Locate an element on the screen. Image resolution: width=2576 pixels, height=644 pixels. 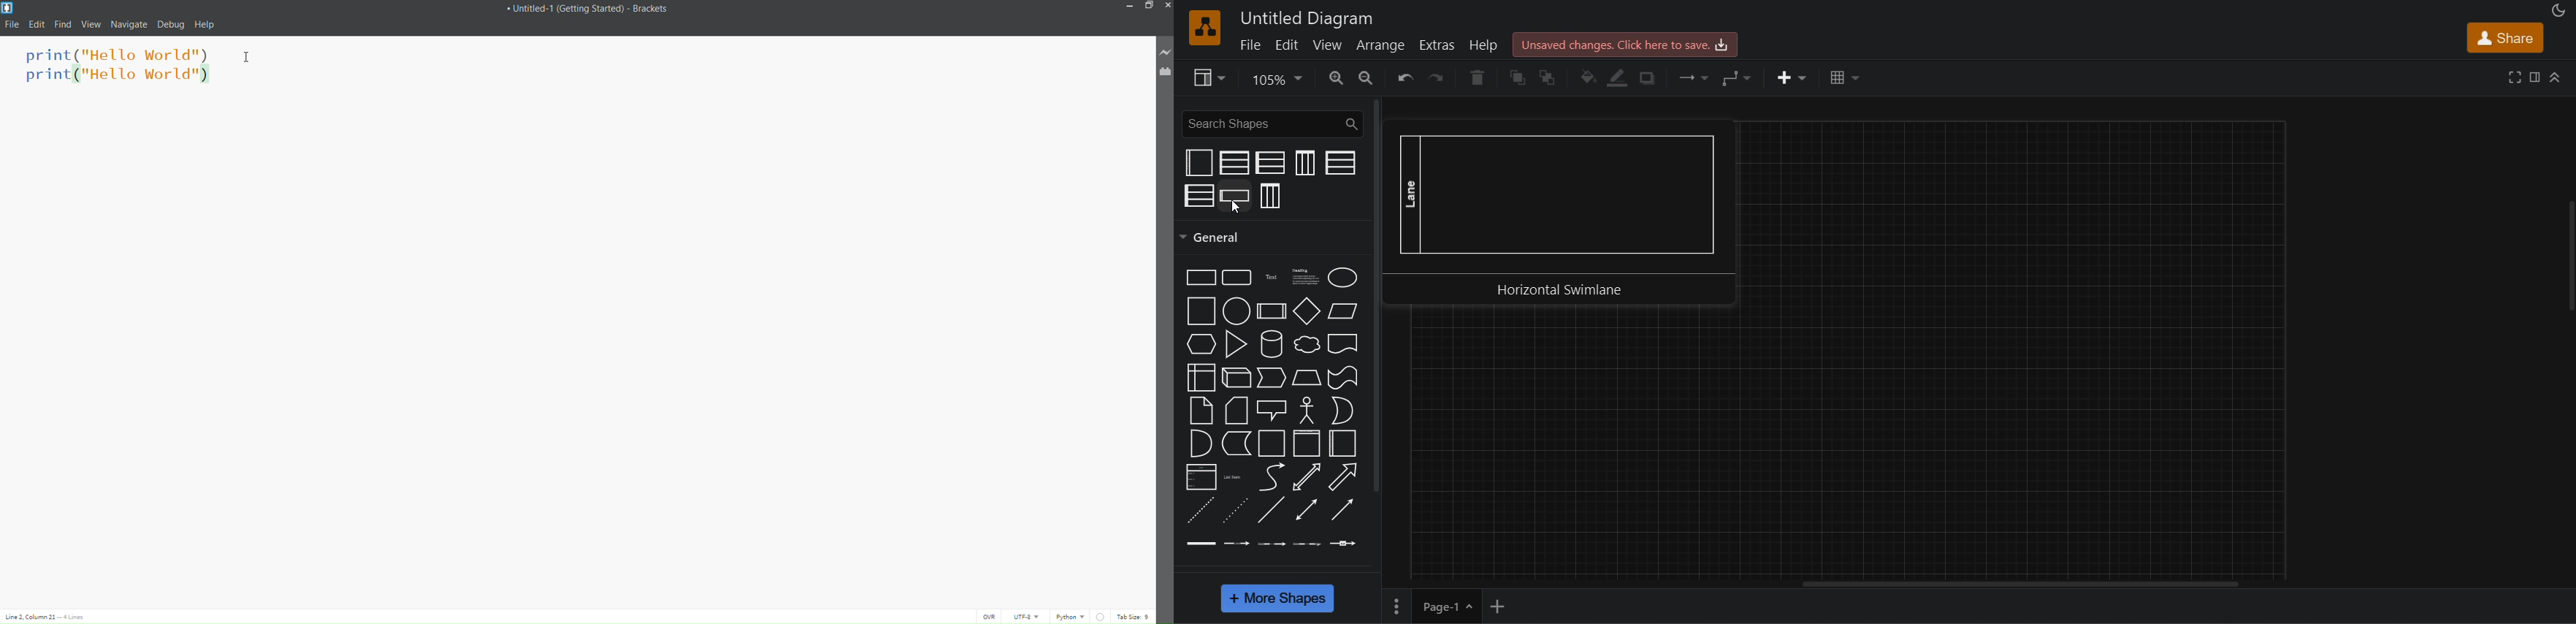
circle is located at coordinates (1237, 311).